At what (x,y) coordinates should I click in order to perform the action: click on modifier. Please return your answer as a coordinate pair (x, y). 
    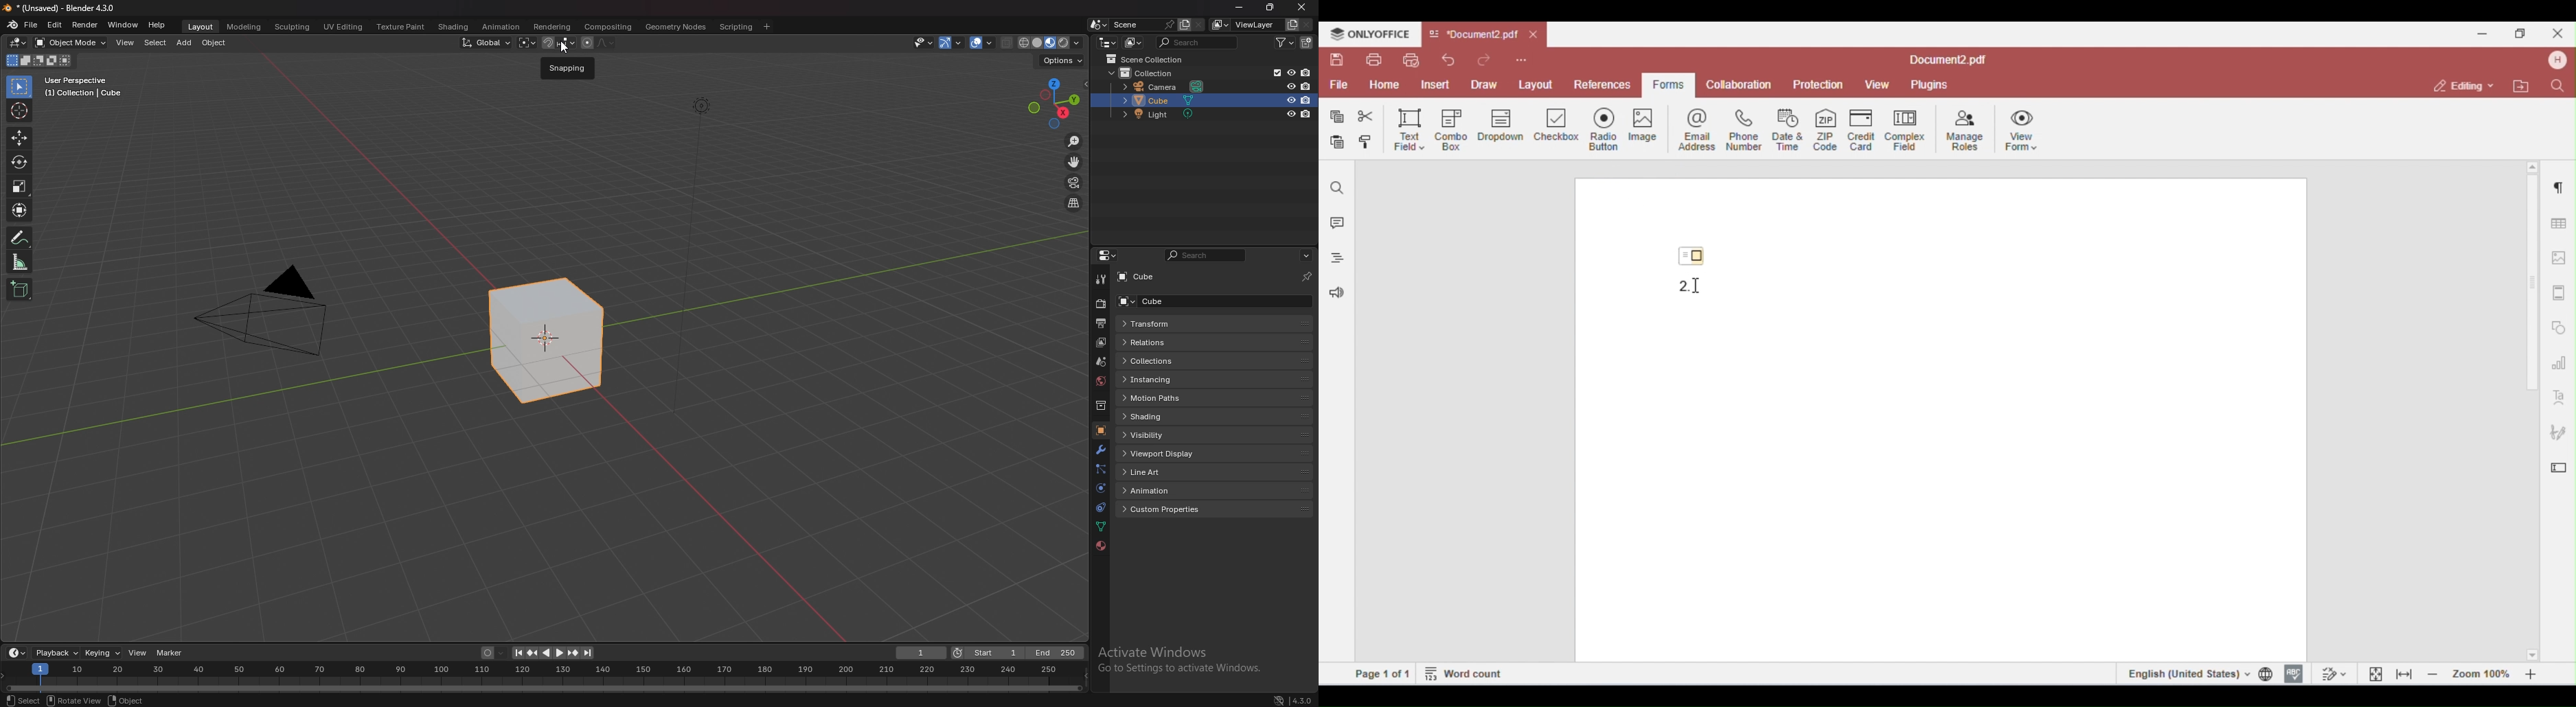
    Looking at the image, I should click on (1100, 450).